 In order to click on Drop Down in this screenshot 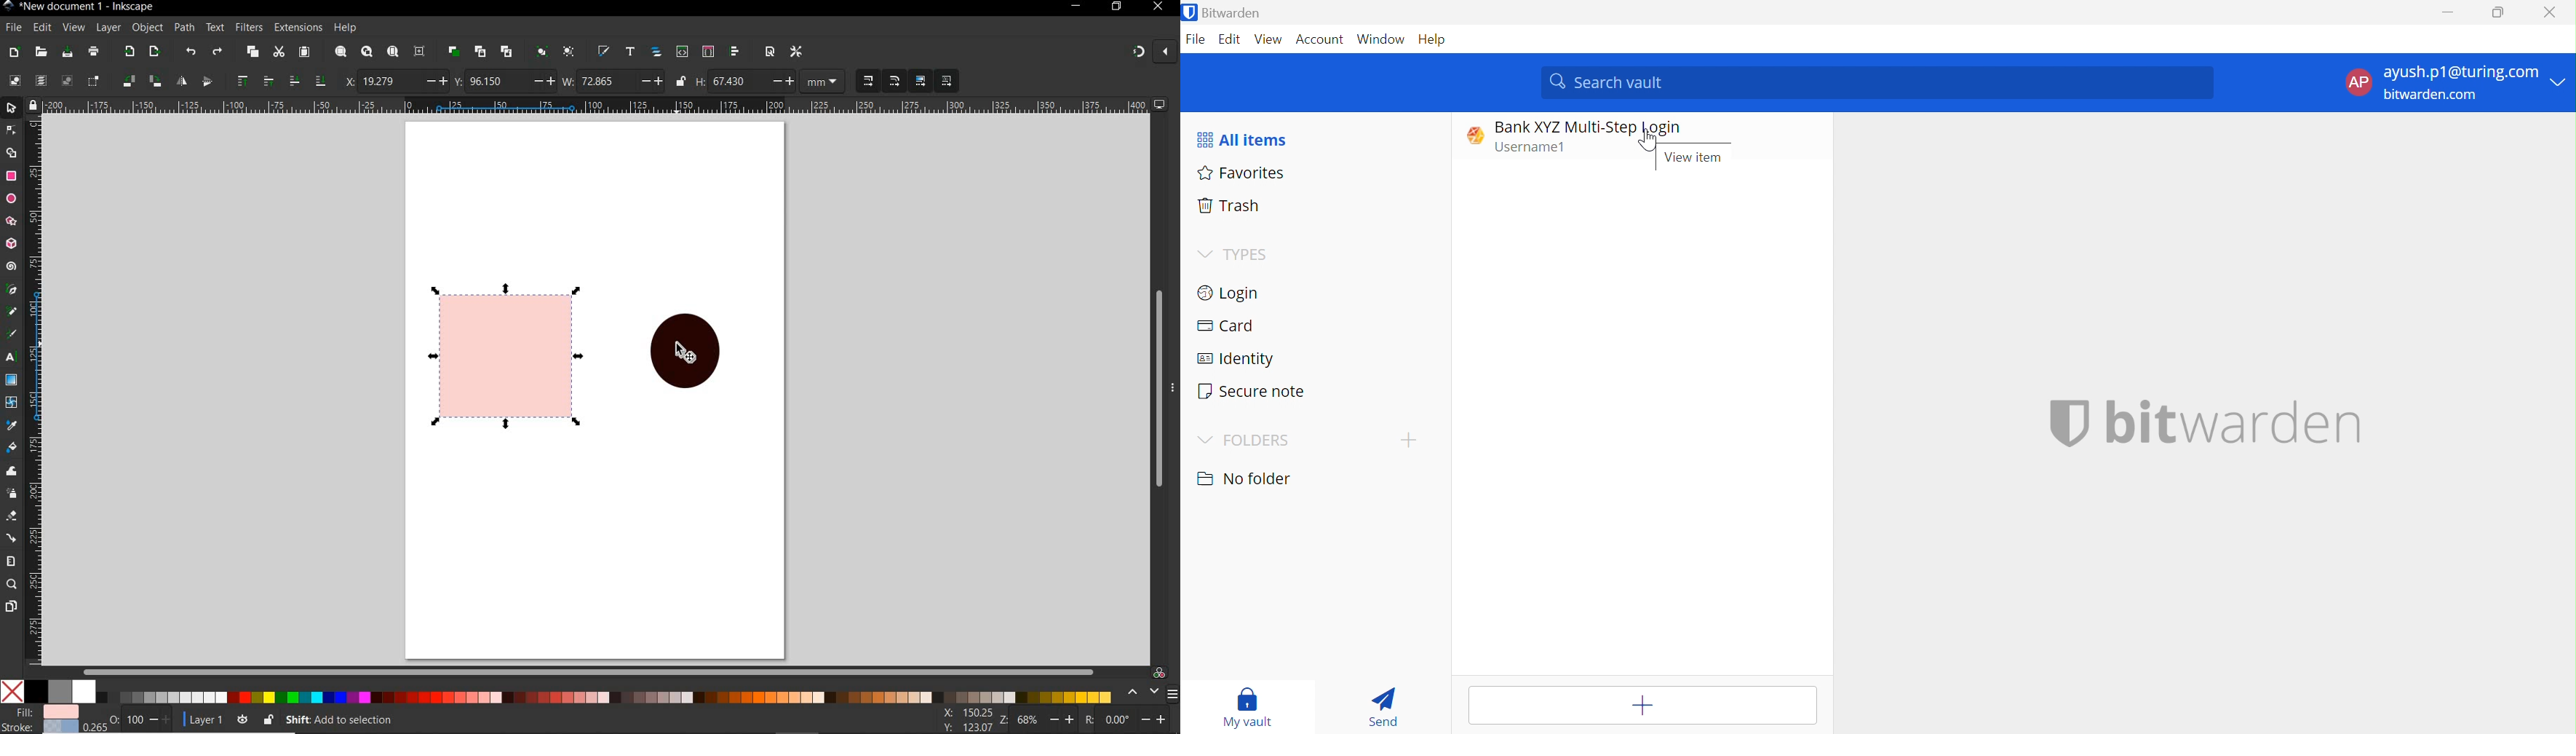, I will do `click(1204, 253)`.